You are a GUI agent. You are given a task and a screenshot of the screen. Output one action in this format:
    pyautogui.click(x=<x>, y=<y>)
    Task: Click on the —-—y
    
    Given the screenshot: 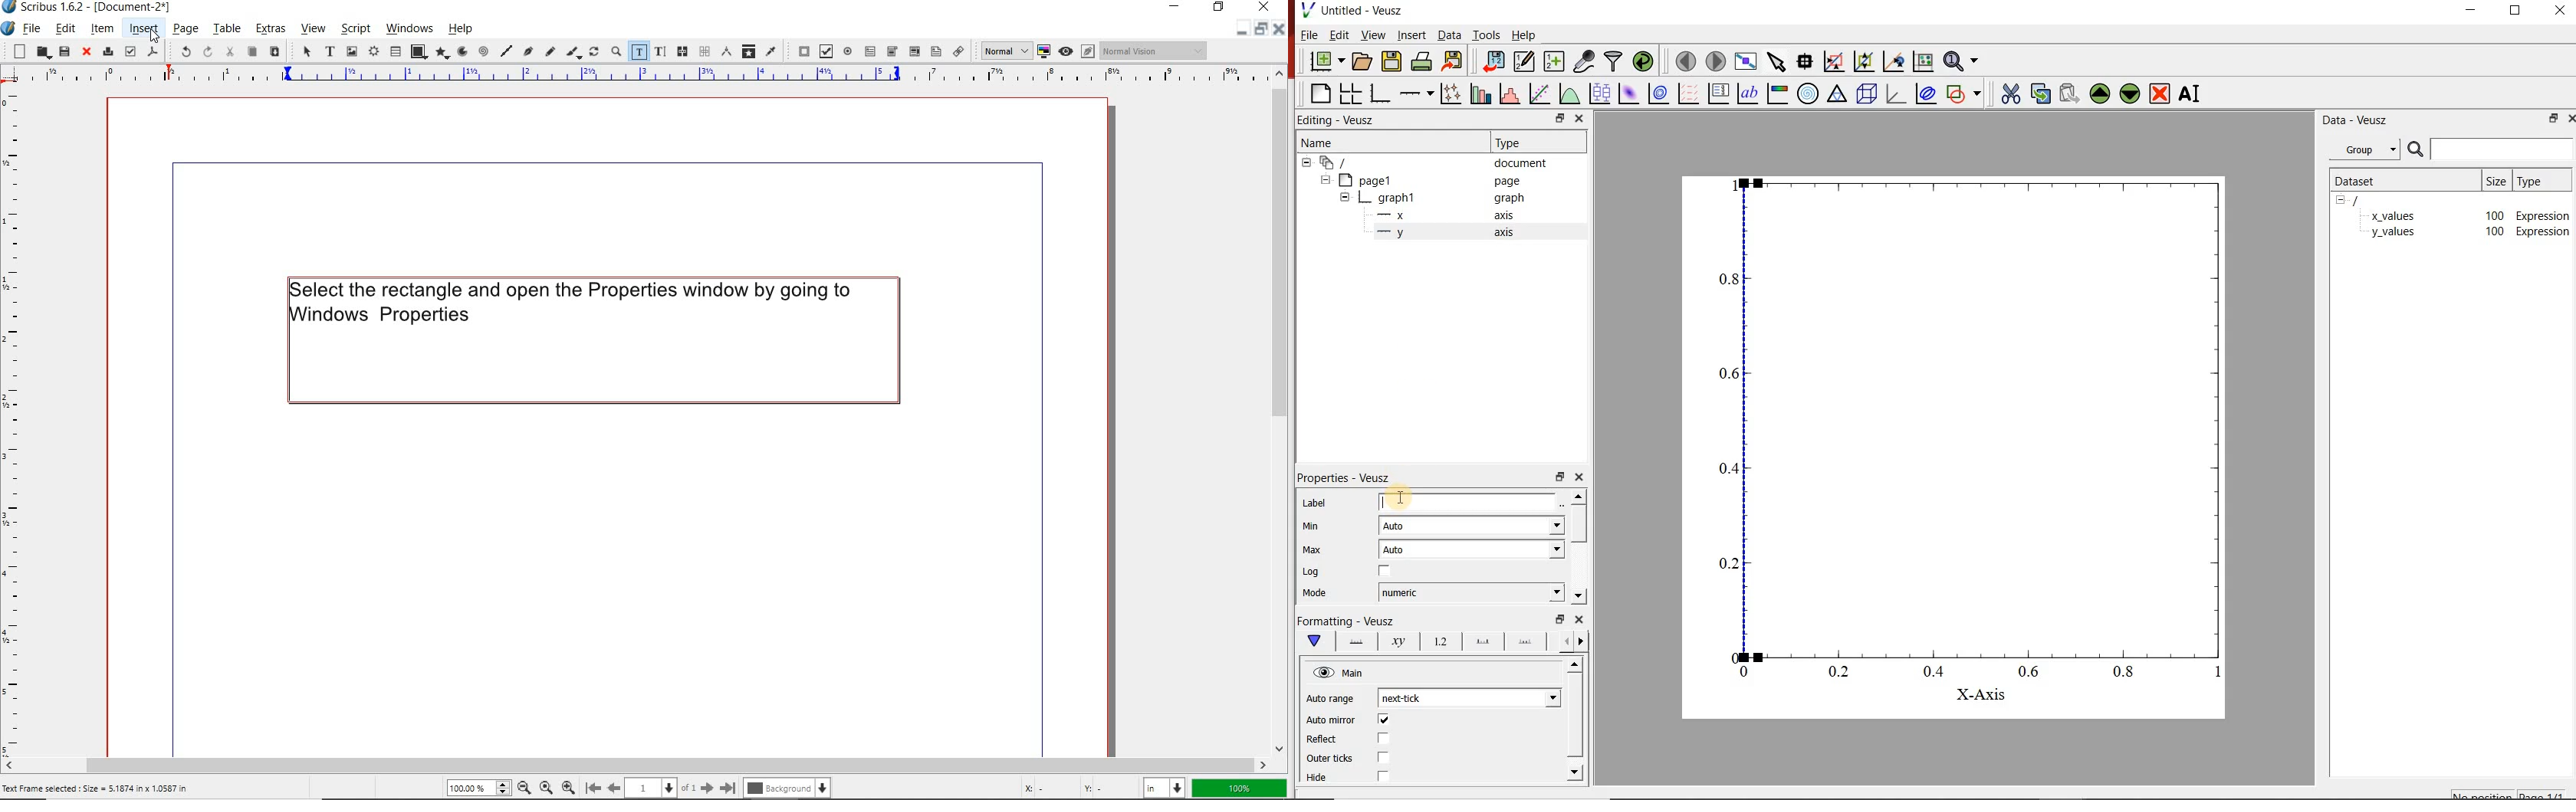 What is the action you would take?
    pyautogui.click(x=1391, y=233)
    